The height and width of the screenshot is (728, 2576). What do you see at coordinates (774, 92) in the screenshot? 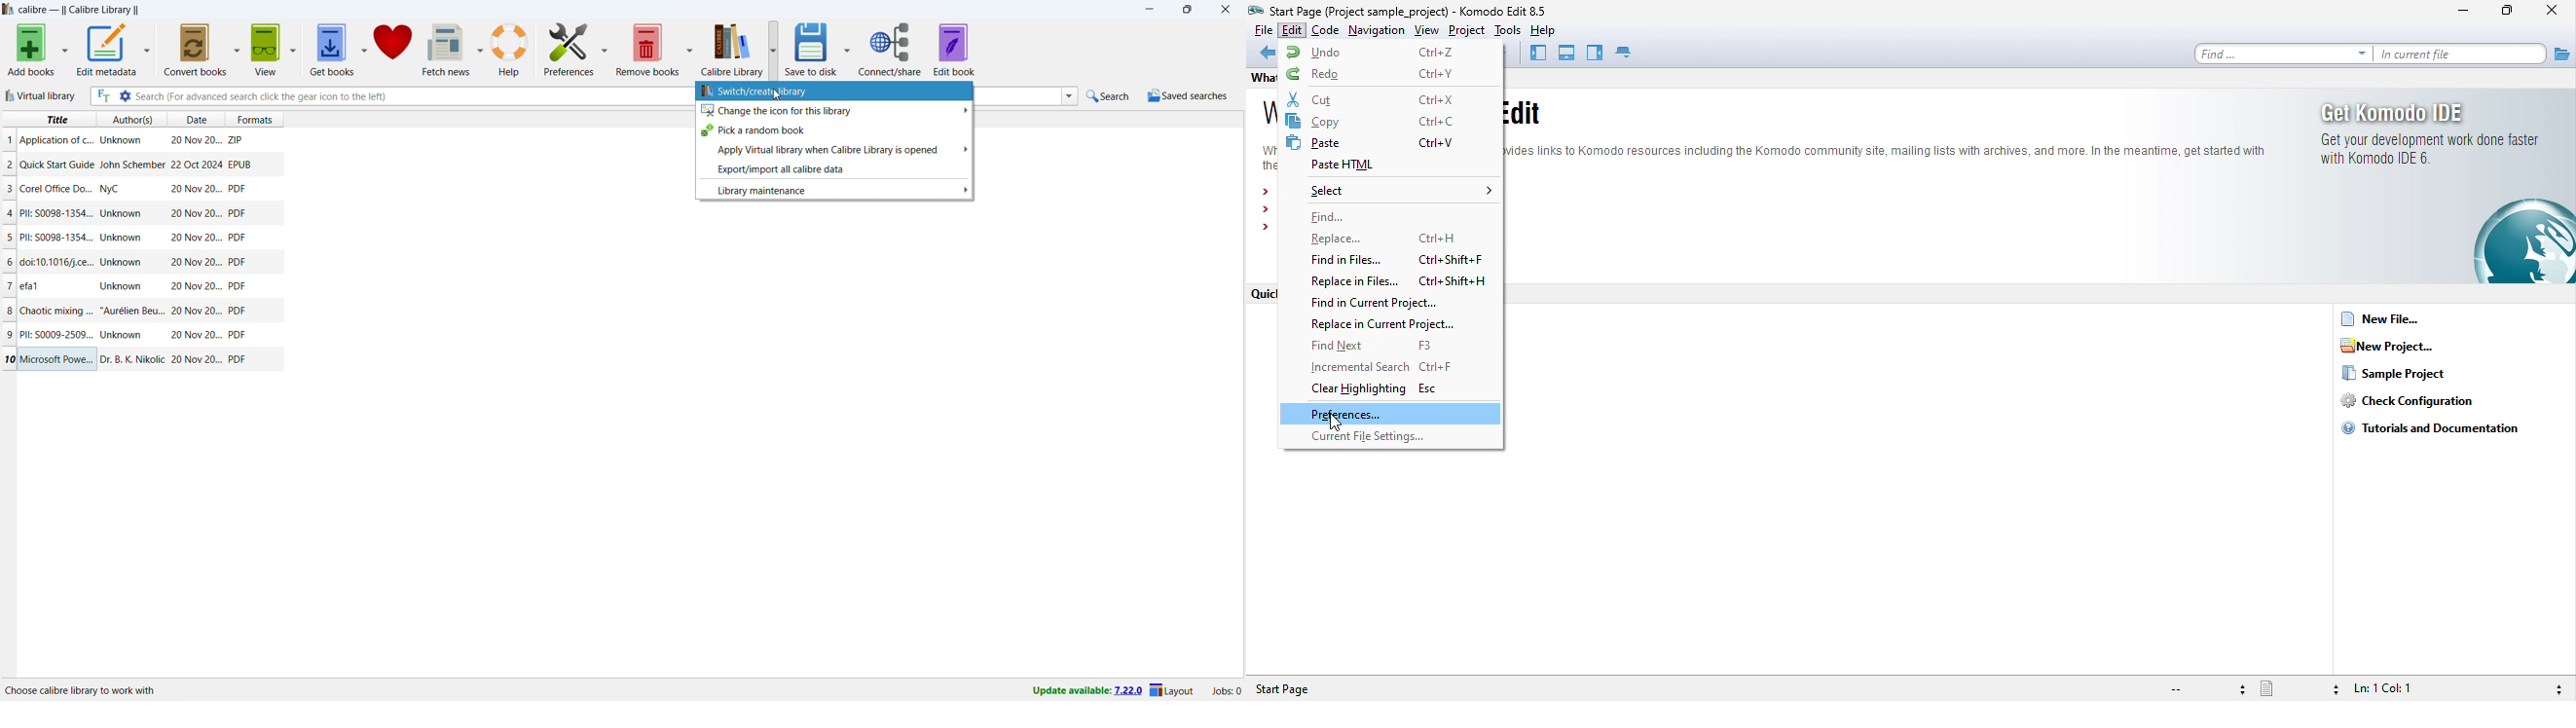
I see `Cursor` at bounding box center [774, 92].